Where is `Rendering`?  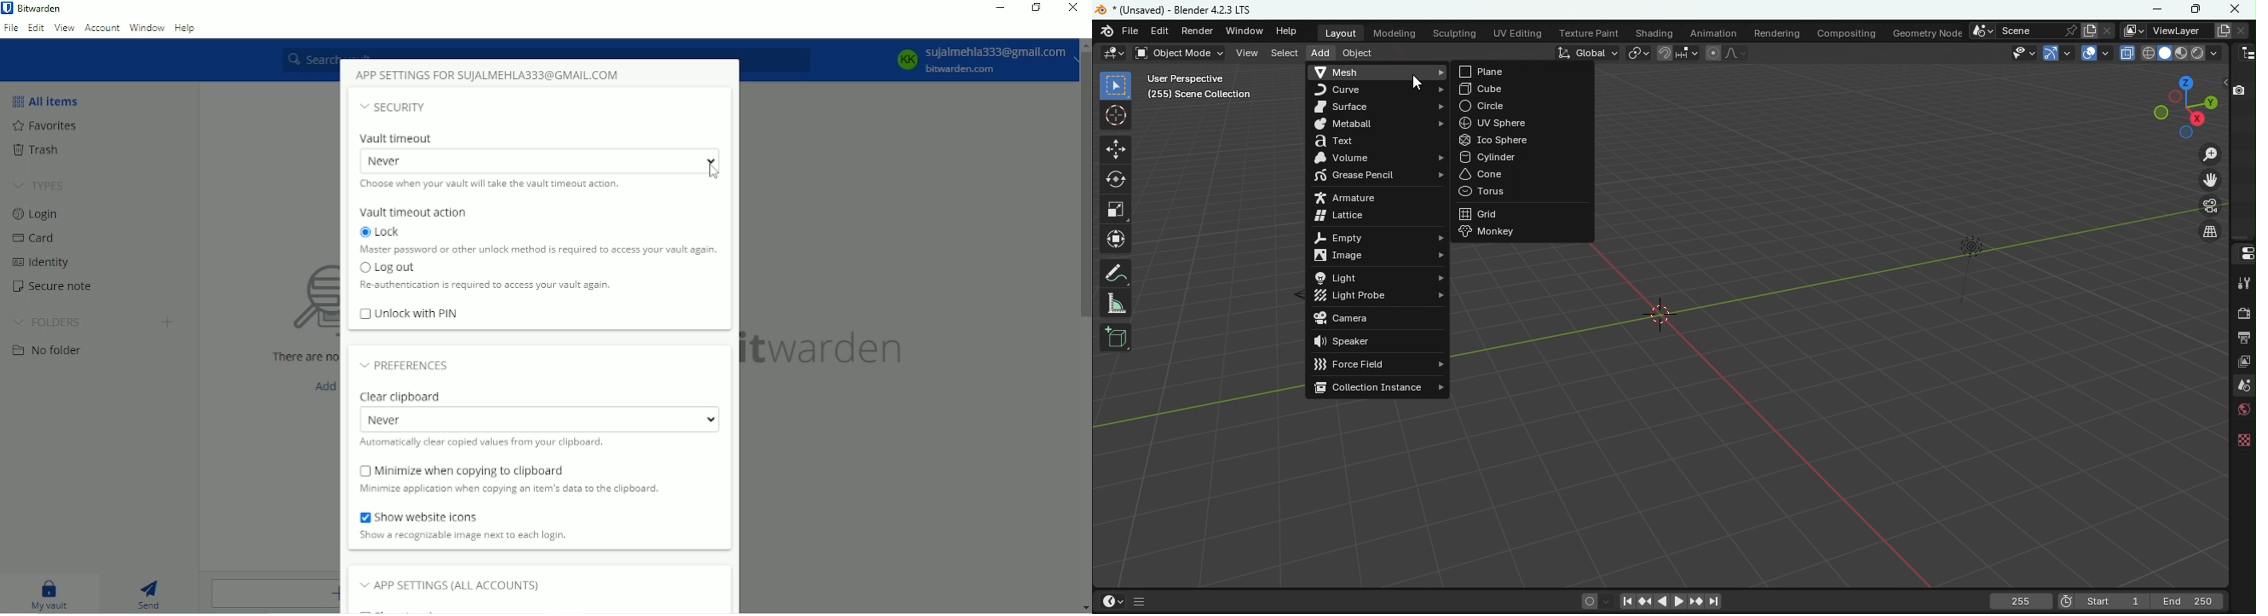 Rendering is located at coordinates (1778, 32).